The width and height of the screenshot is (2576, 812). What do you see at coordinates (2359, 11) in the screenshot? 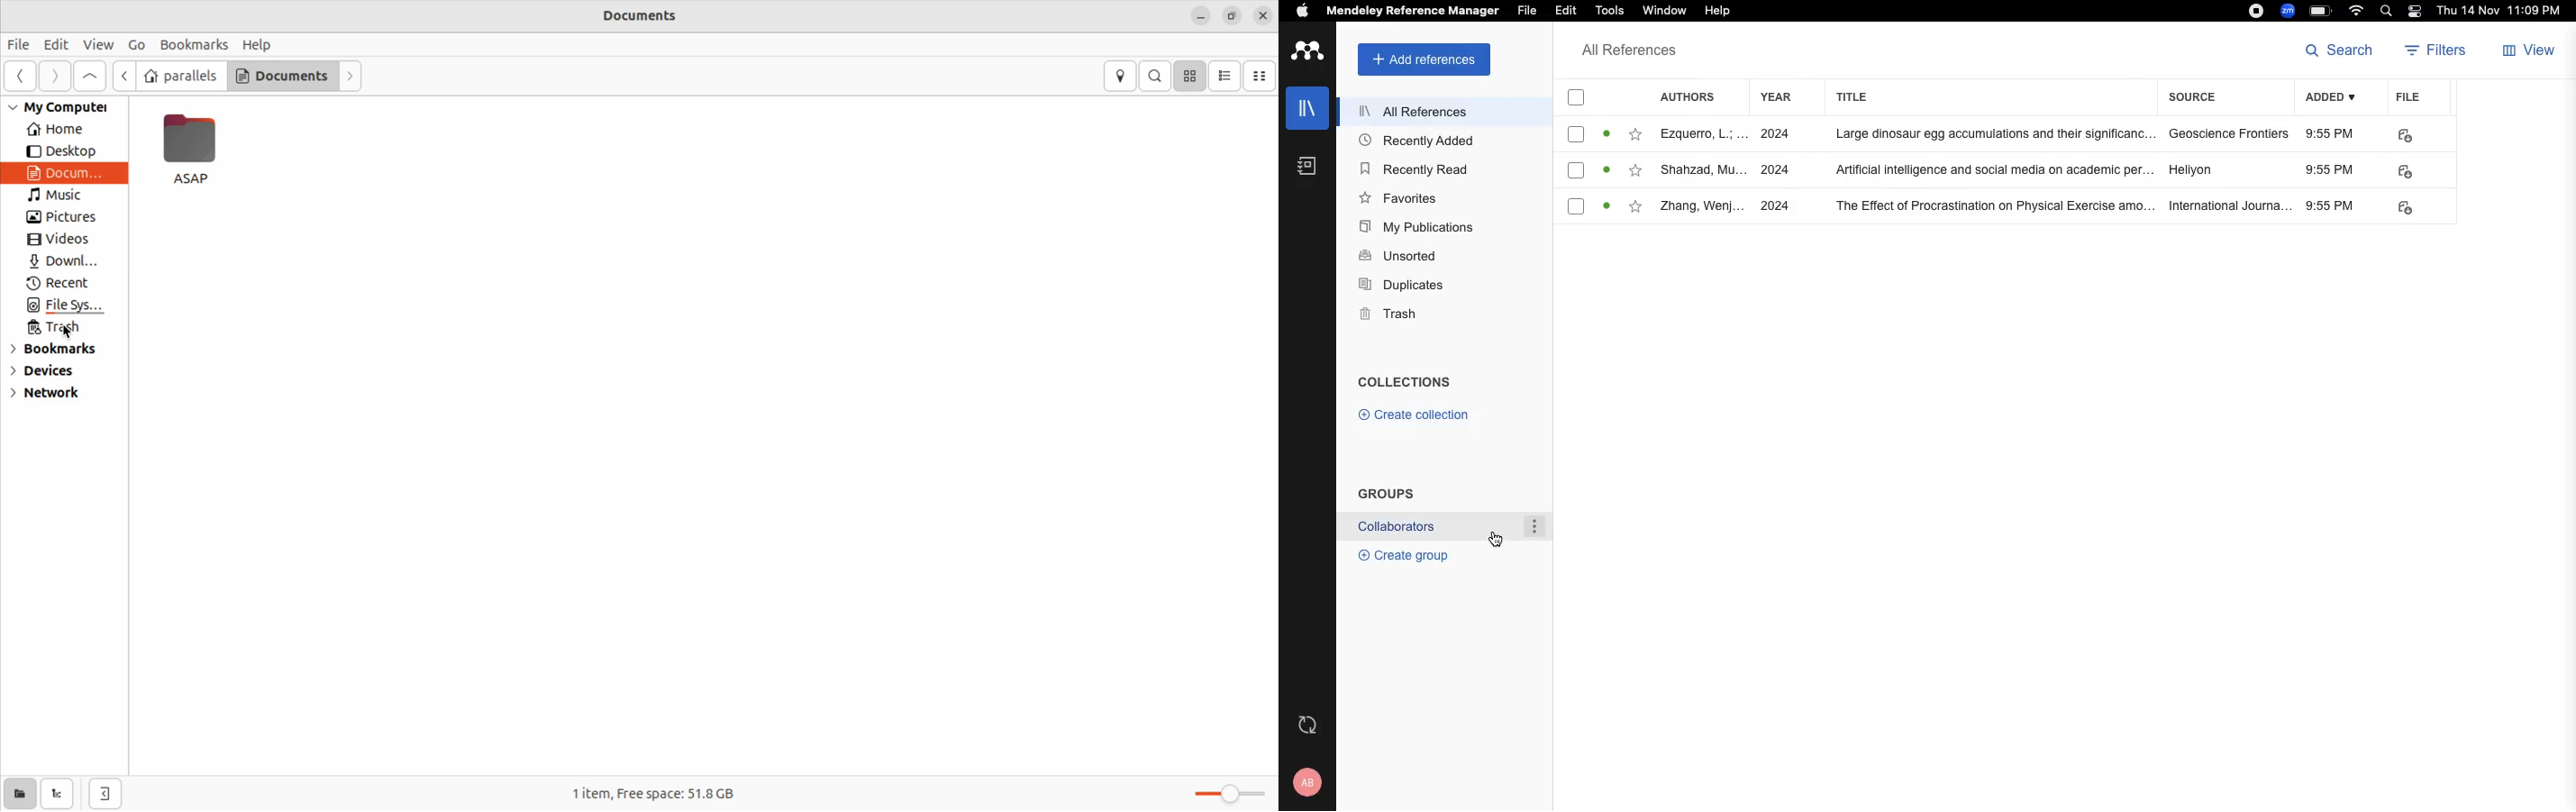
I see `wifi` at bounding box center [2359, 11].